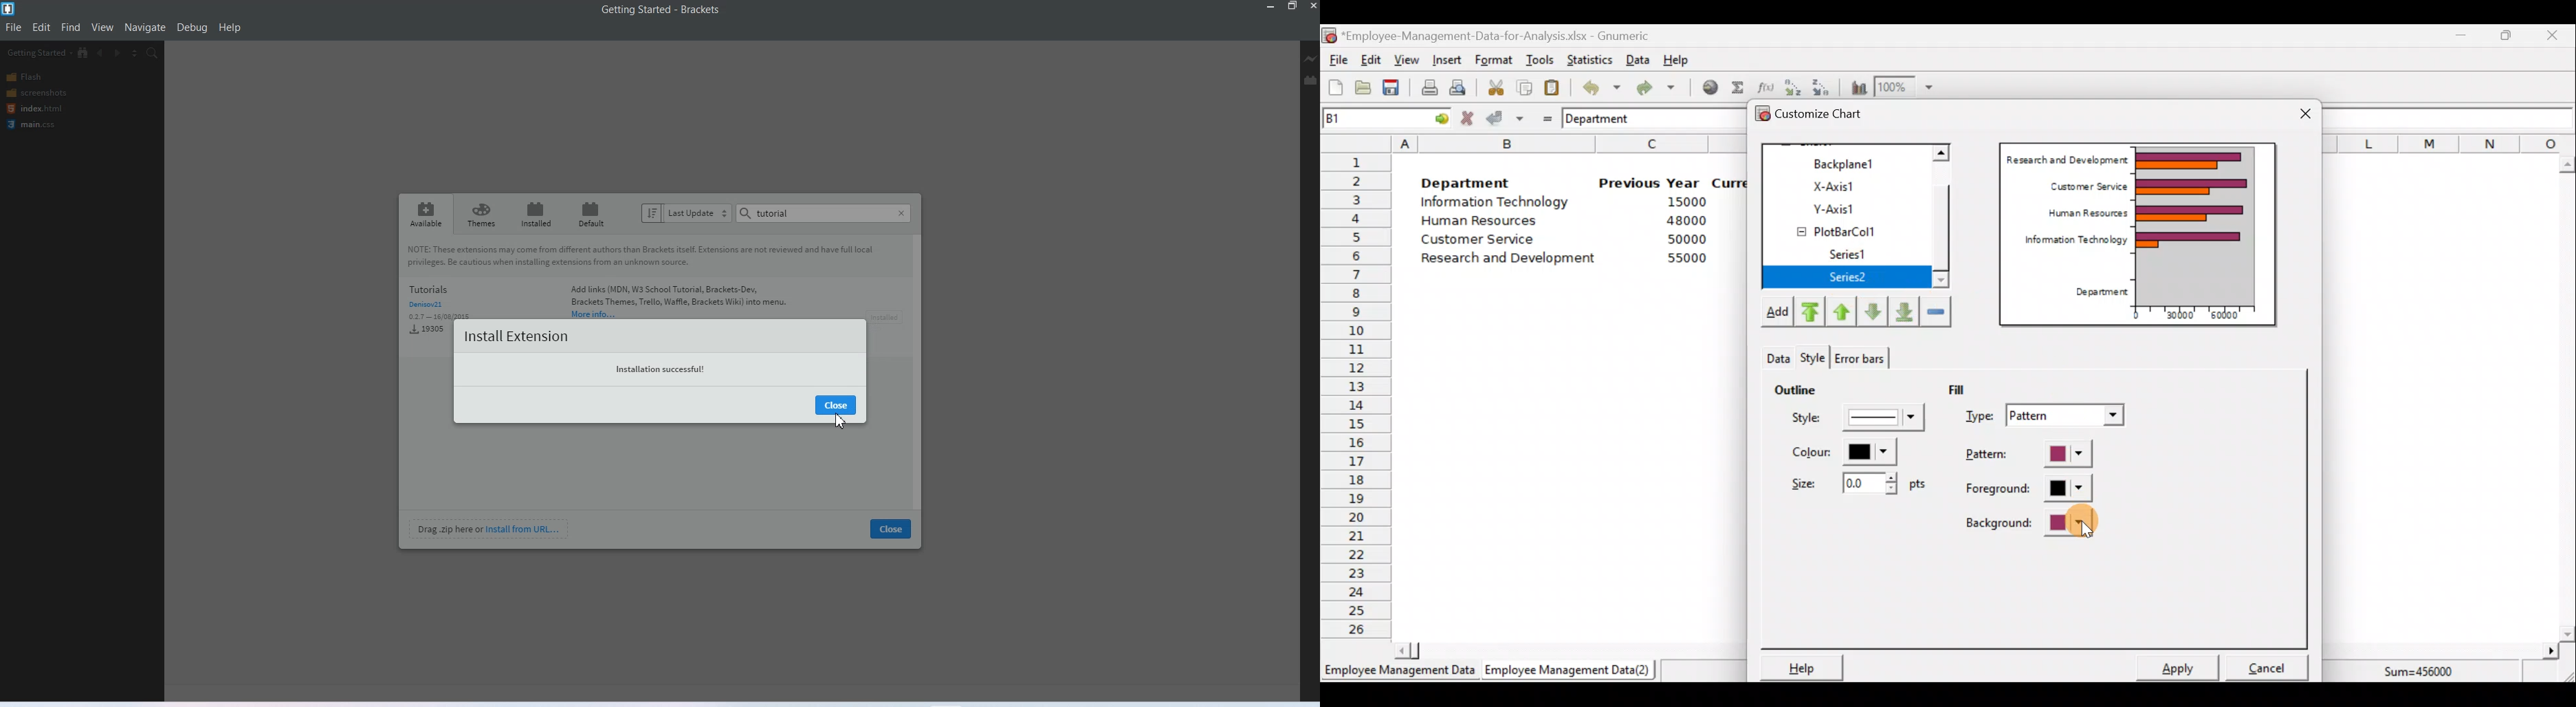 This screenshot has width=2576, height=728. Describe the element at coordinates (1544, 116) in the screenshot. I see `Enter formula` at that location.